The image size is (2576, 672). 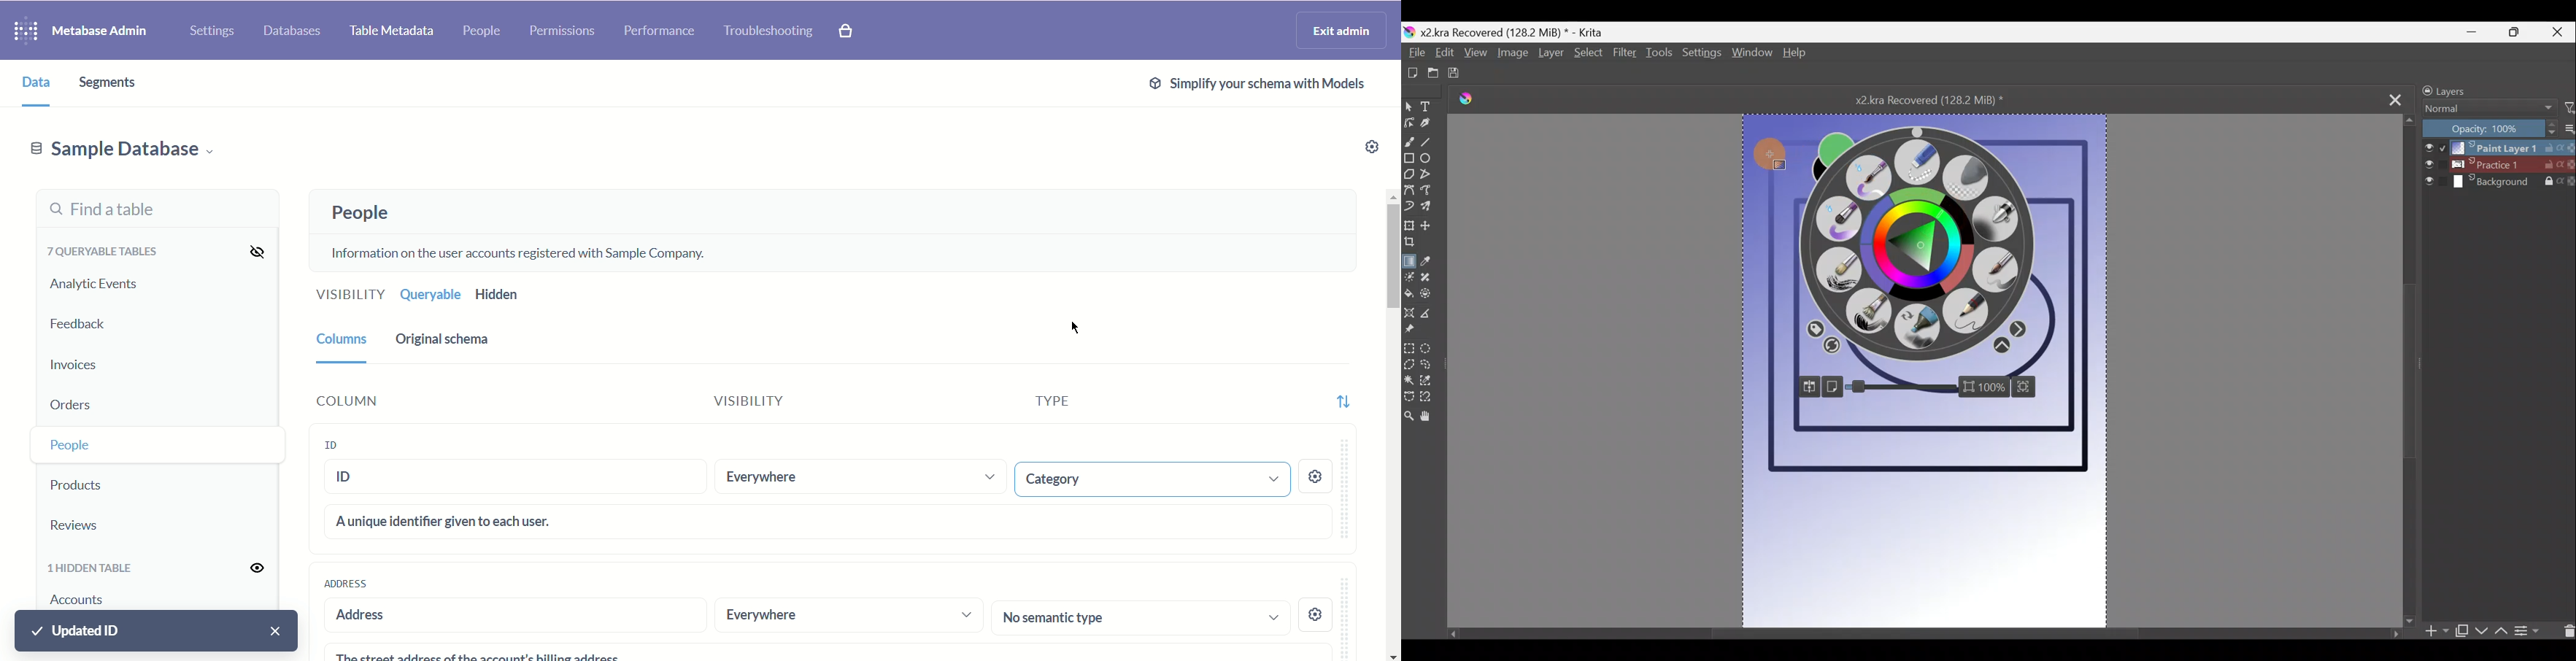 I want to click on Layer 2, so click(x=2499, y=165).